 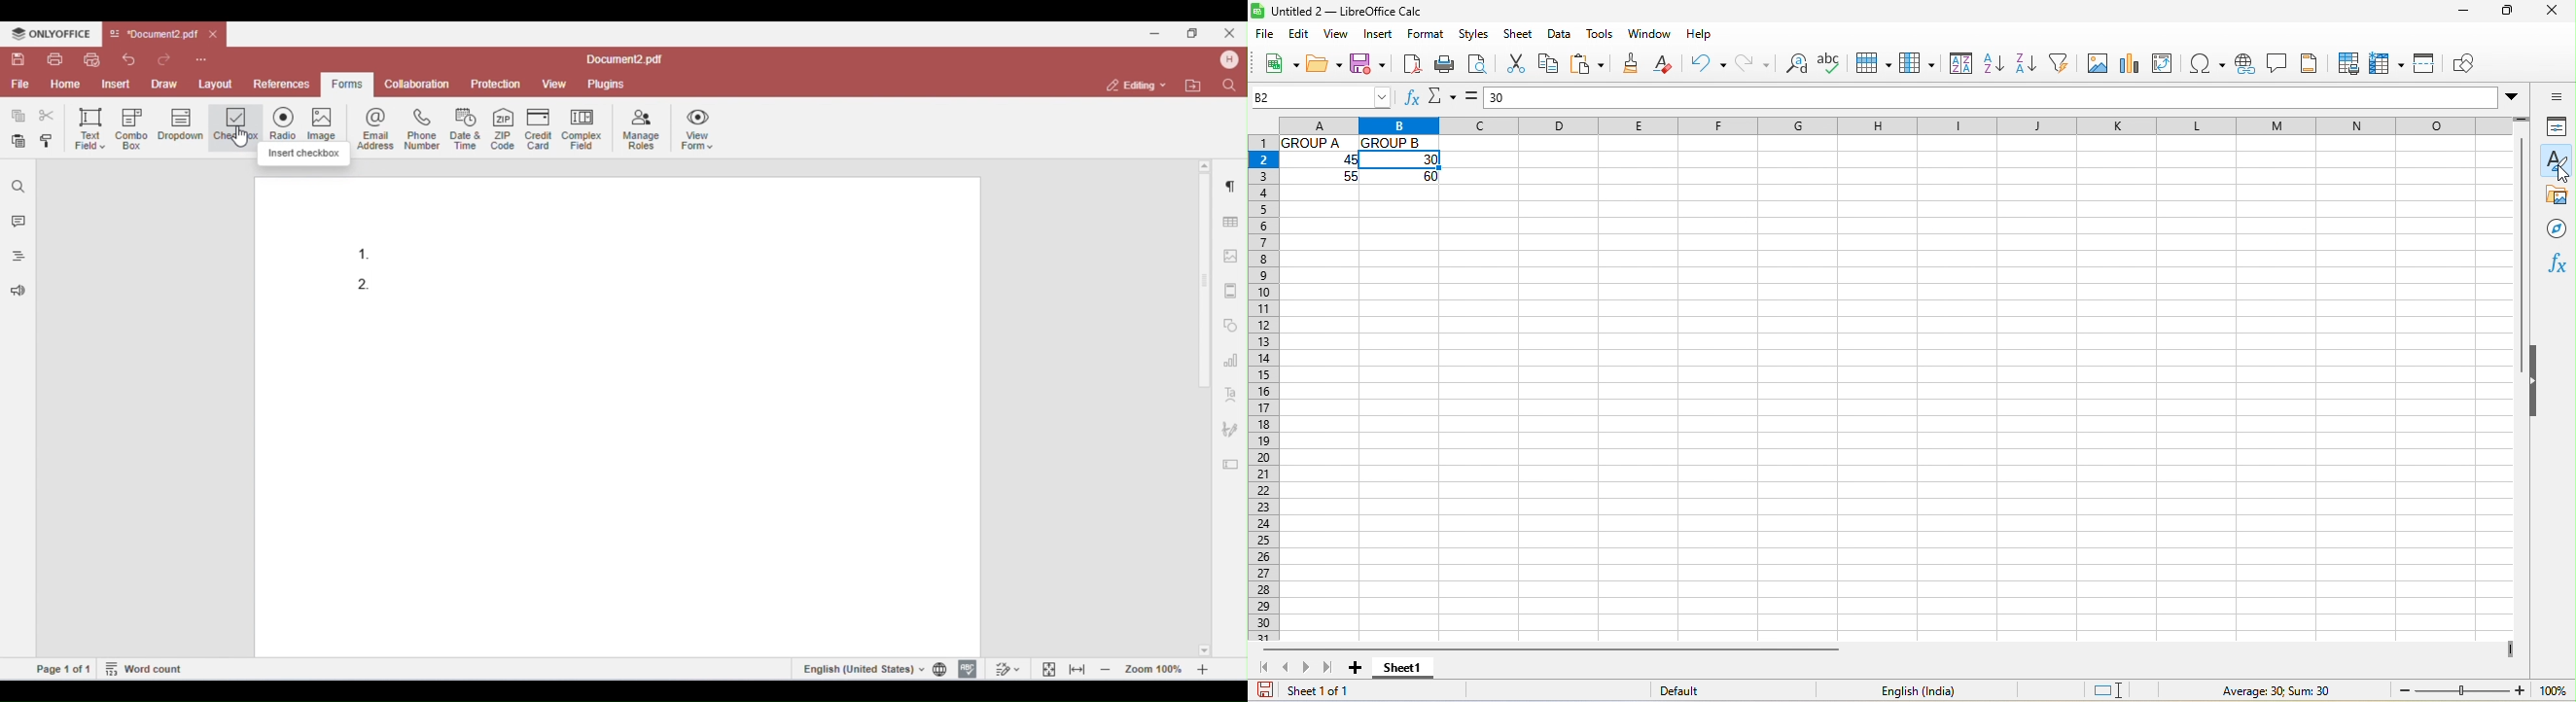 I want to click on close, so click(x=2557, y=12).